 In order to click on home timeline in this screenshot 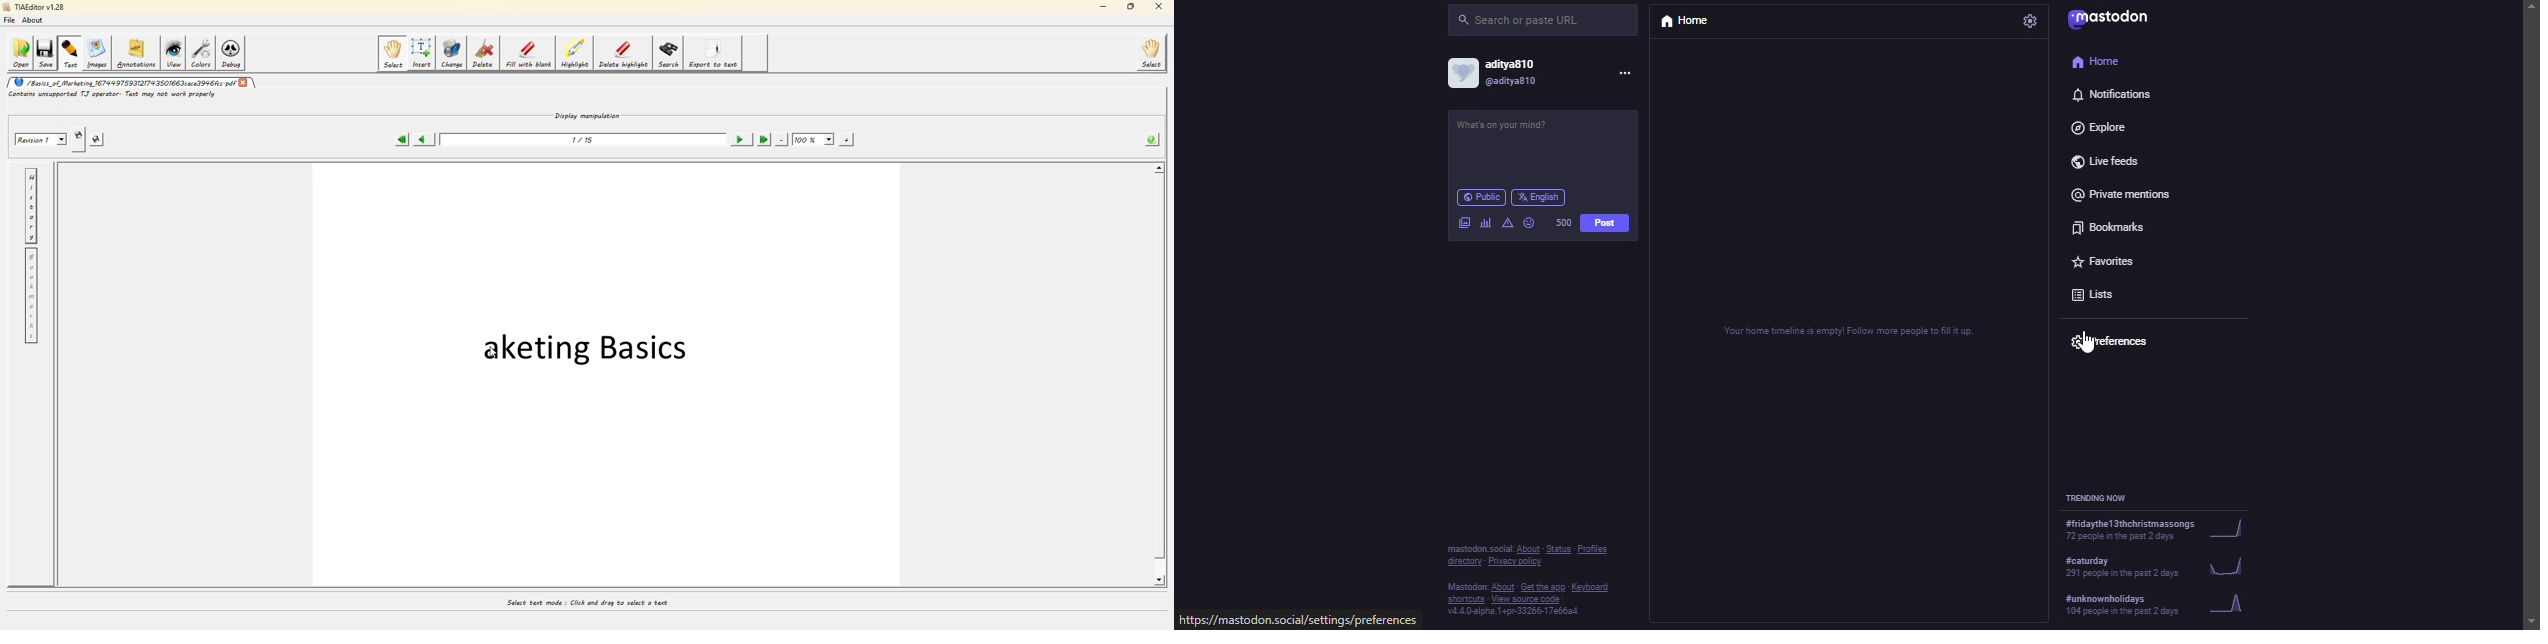, I will do `click(1844, 333)`.